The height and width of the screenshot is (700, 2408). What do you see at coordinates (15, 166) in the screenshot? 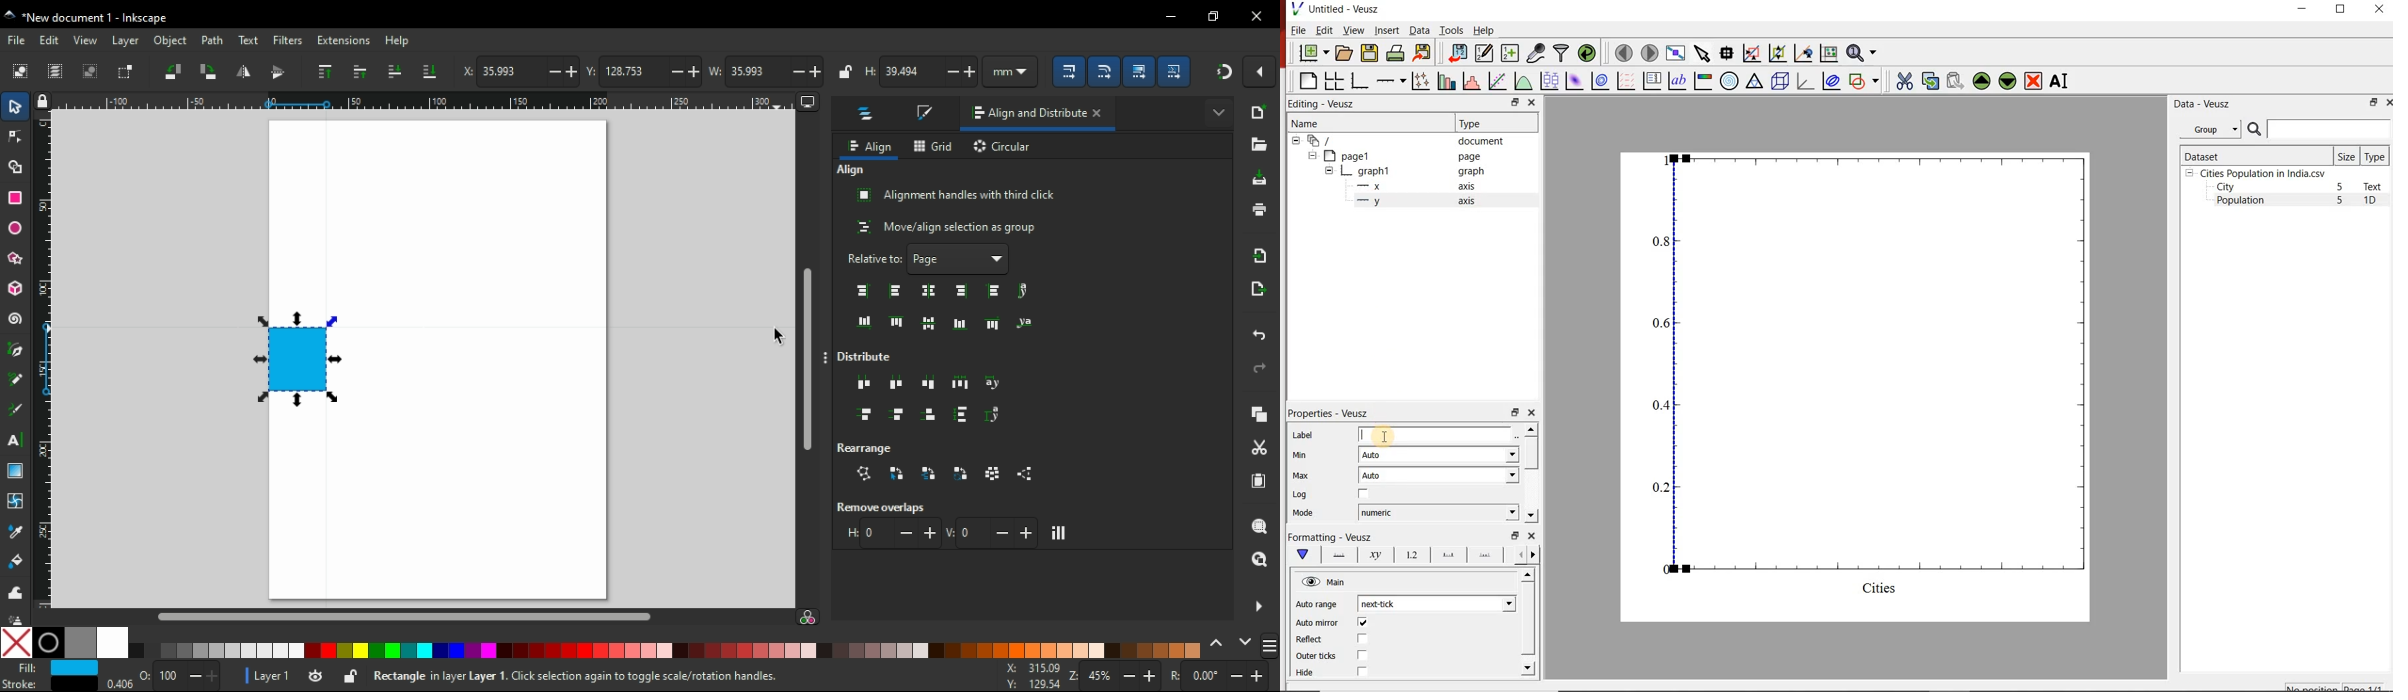
I see `shape builder tool` at bounding box center [15, 166].